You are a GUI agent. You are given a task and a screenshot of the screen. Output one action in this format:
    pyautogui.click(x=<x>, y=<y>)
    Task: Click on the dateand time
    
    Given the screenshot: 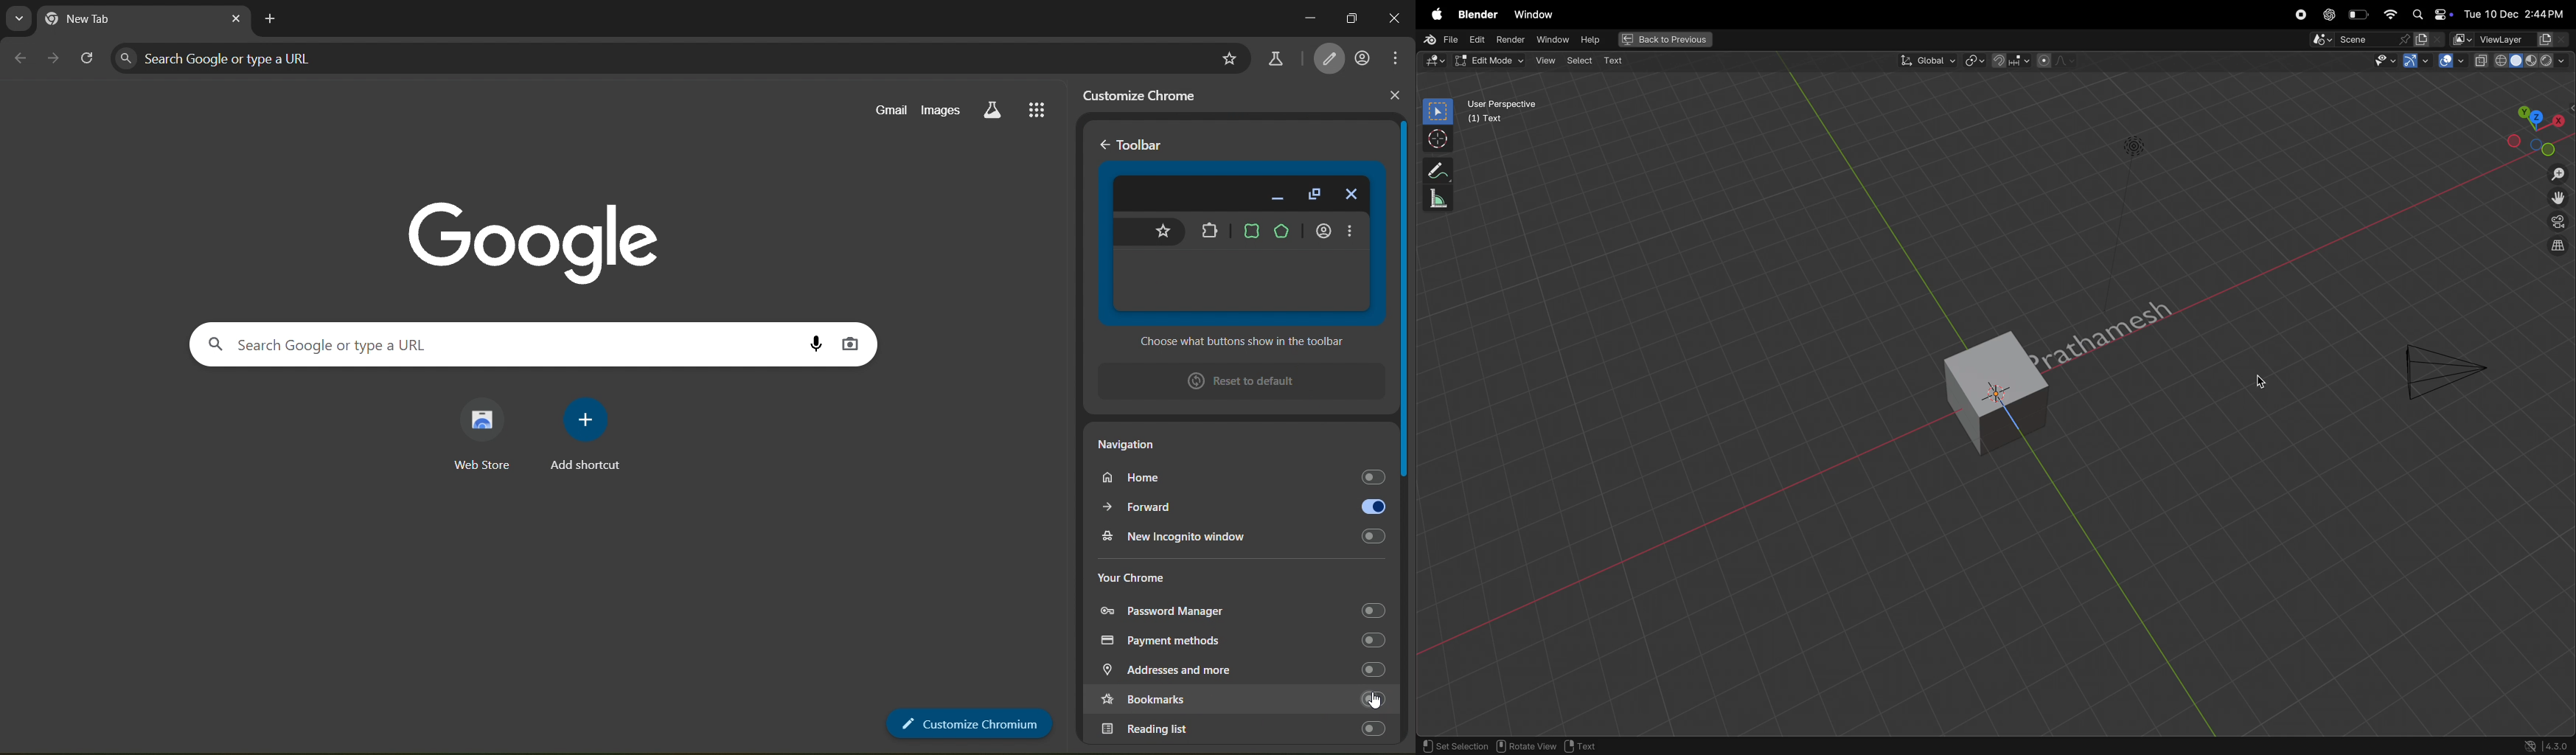 What is the action you would take?
    pyautogui.click(x=2516, y=13)
    